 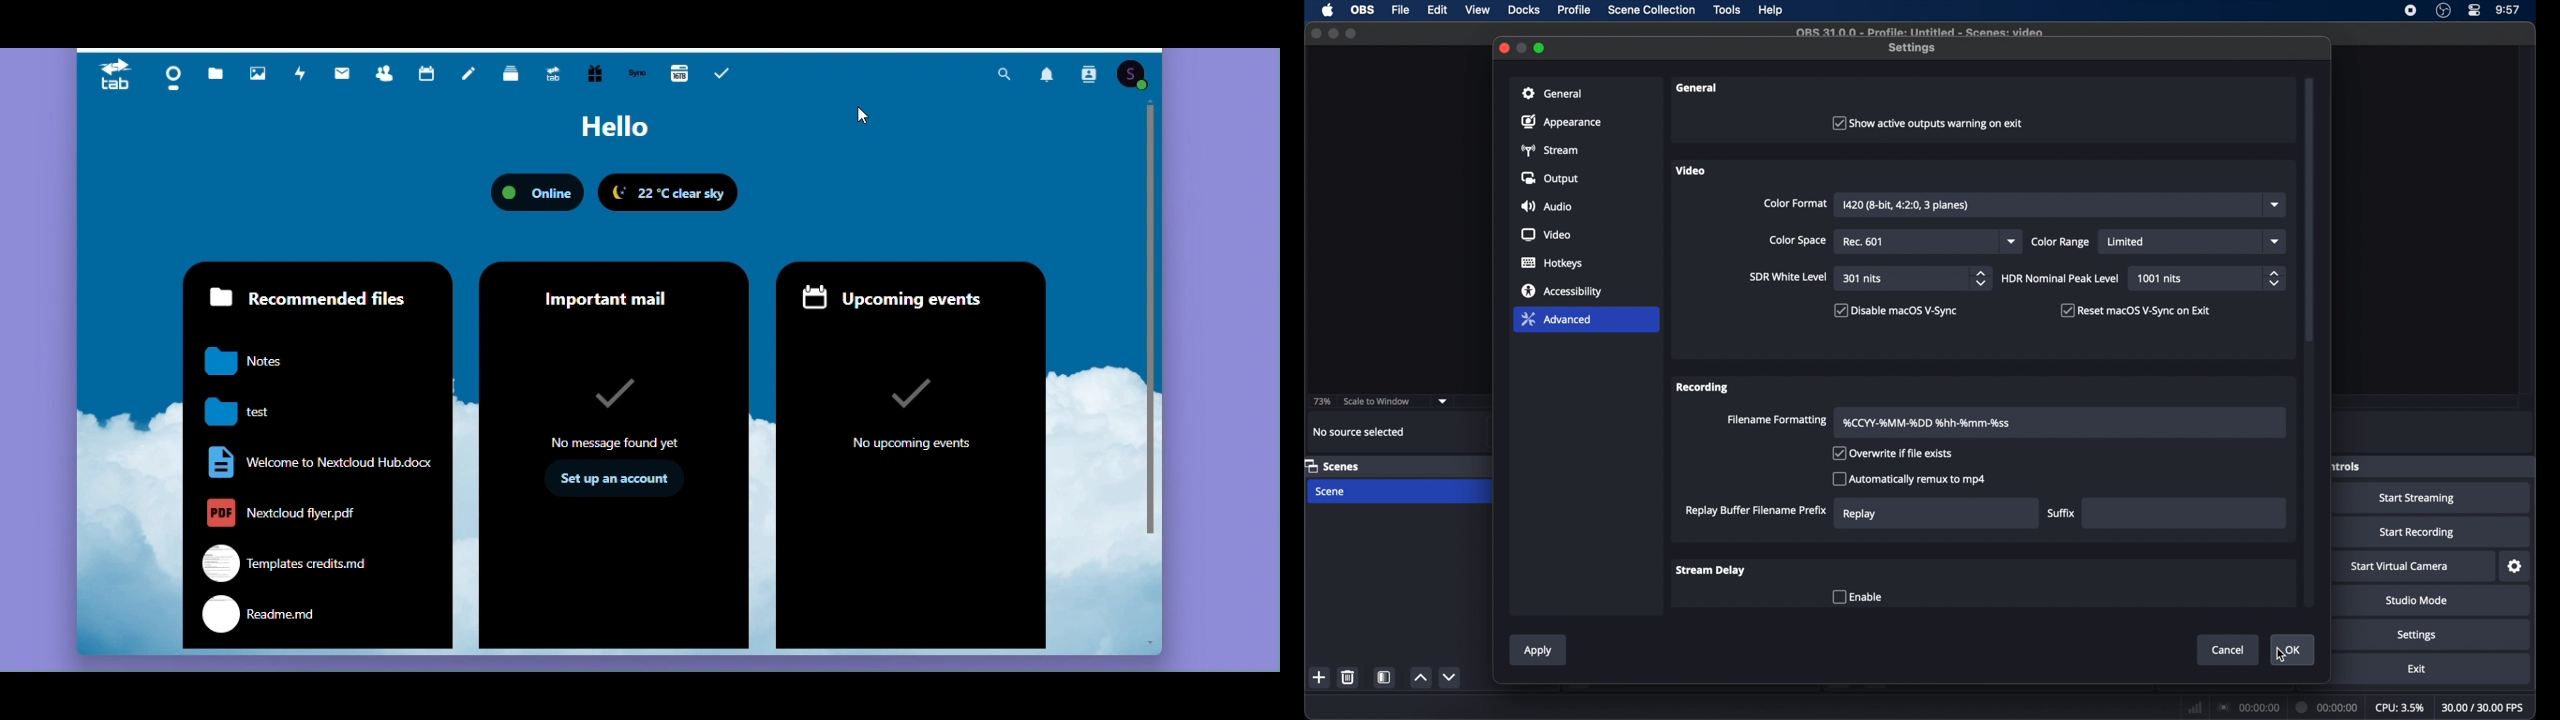 I want to click on color space, so click(x=1797, y=240).